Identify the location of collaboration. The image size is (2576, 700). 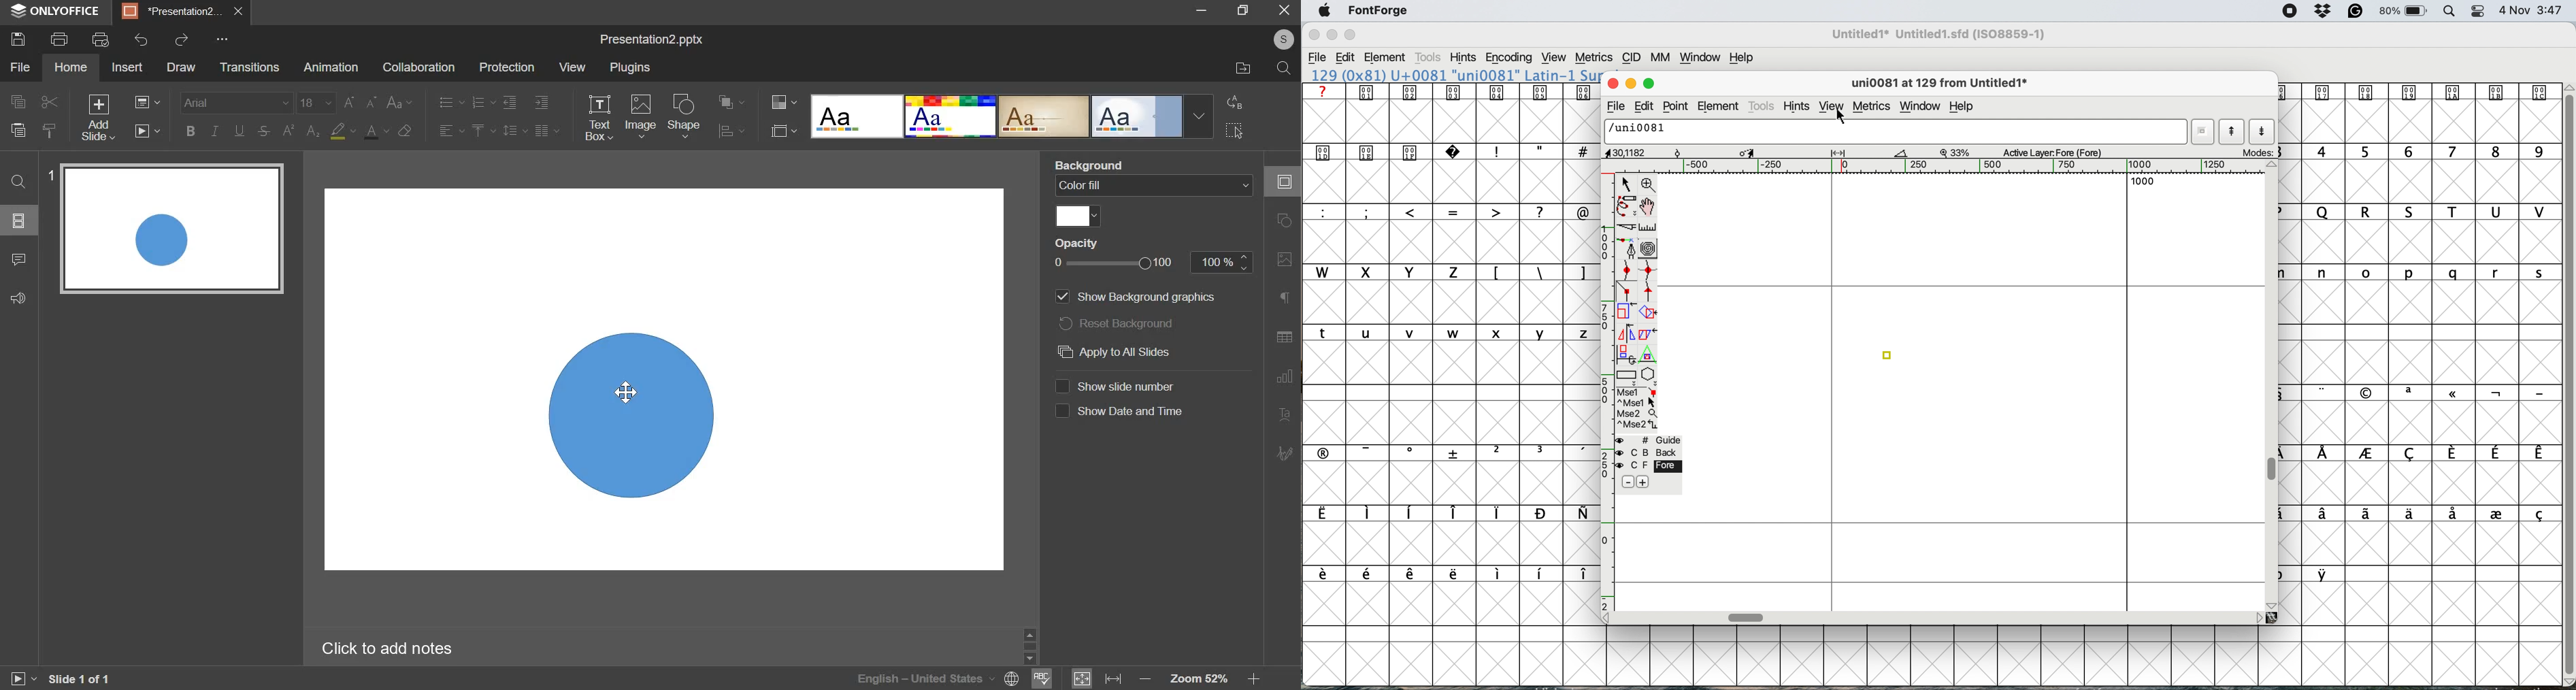
(418, 67).